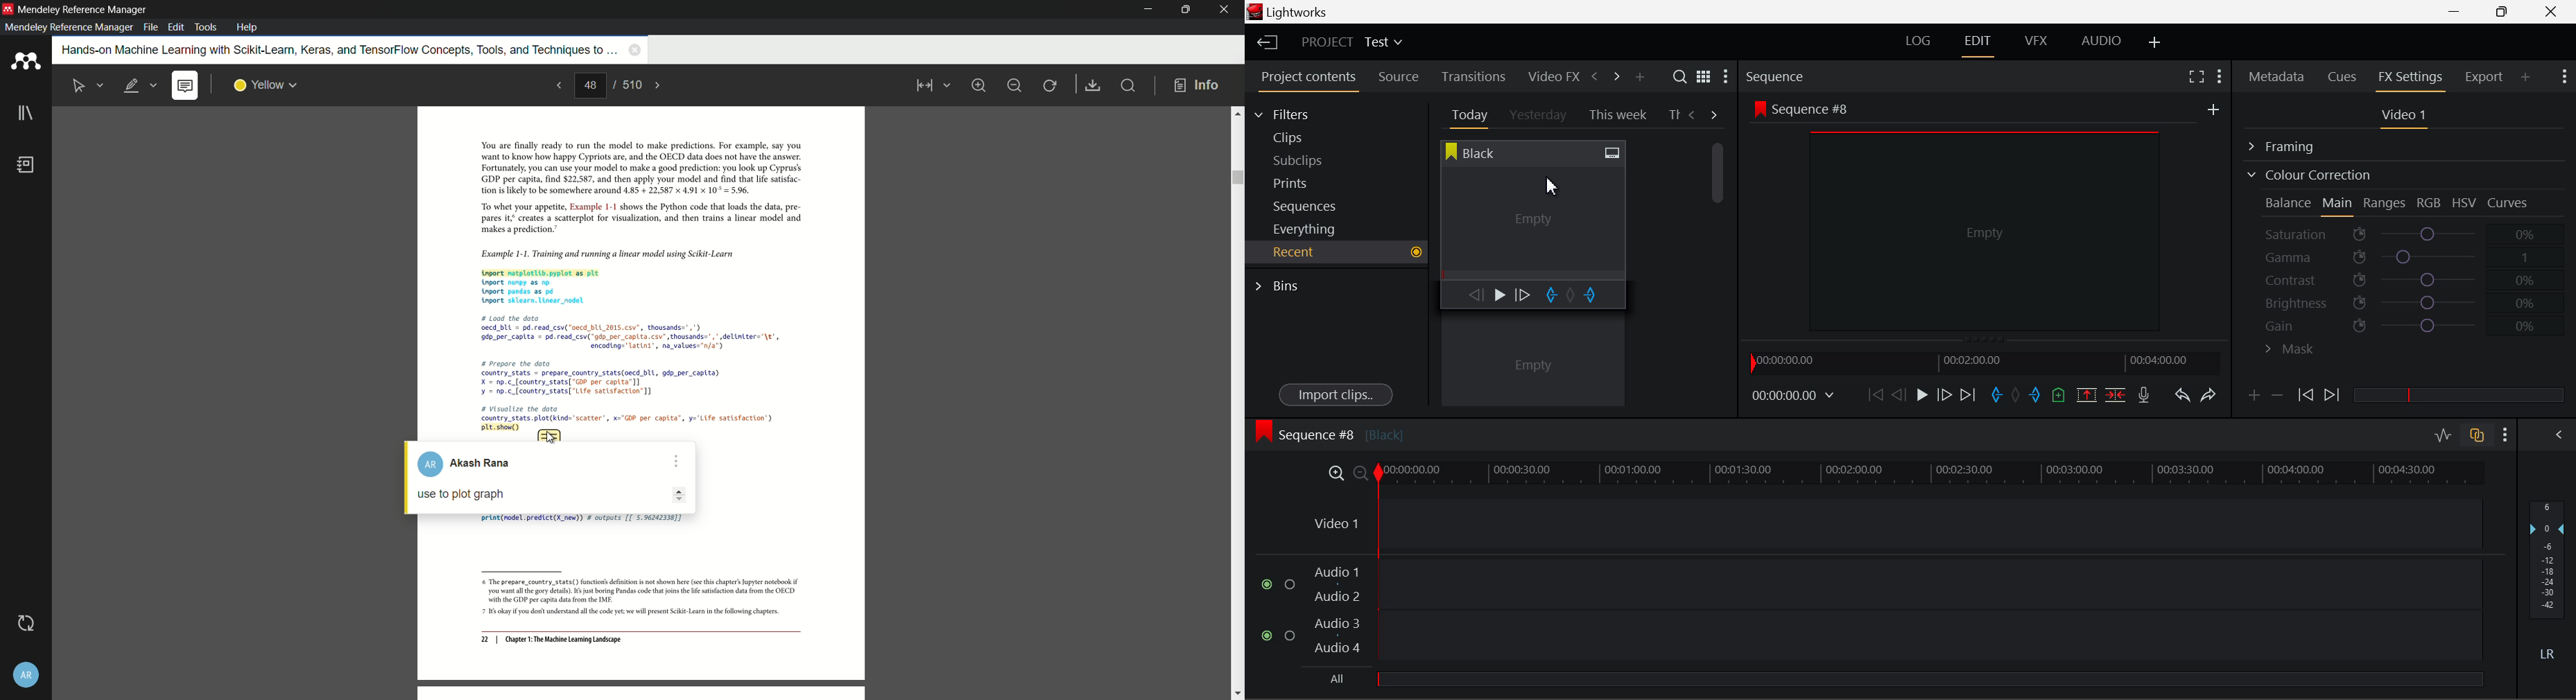 The width and height of the screenshot is (2576, 700). I want to click on Play, so click(1920, 396).